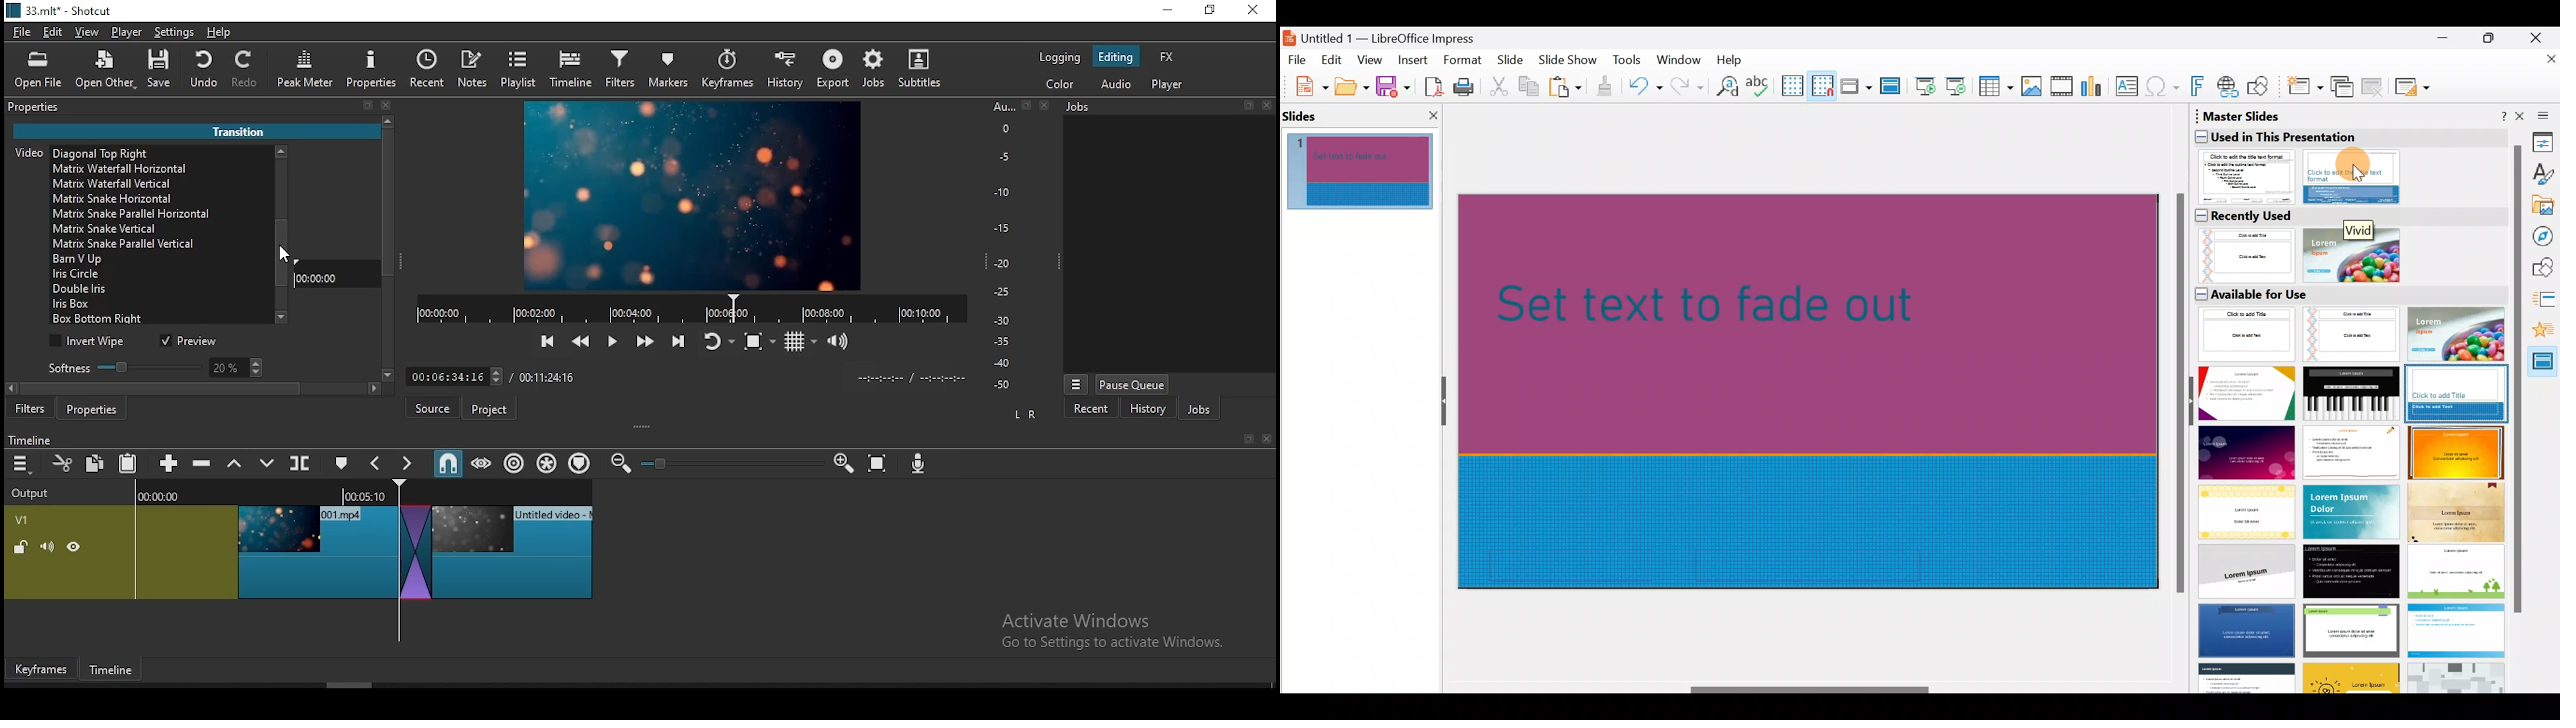  Describe the element at coordinates (40, 106) in the screenshot. I see `properties` at that location.